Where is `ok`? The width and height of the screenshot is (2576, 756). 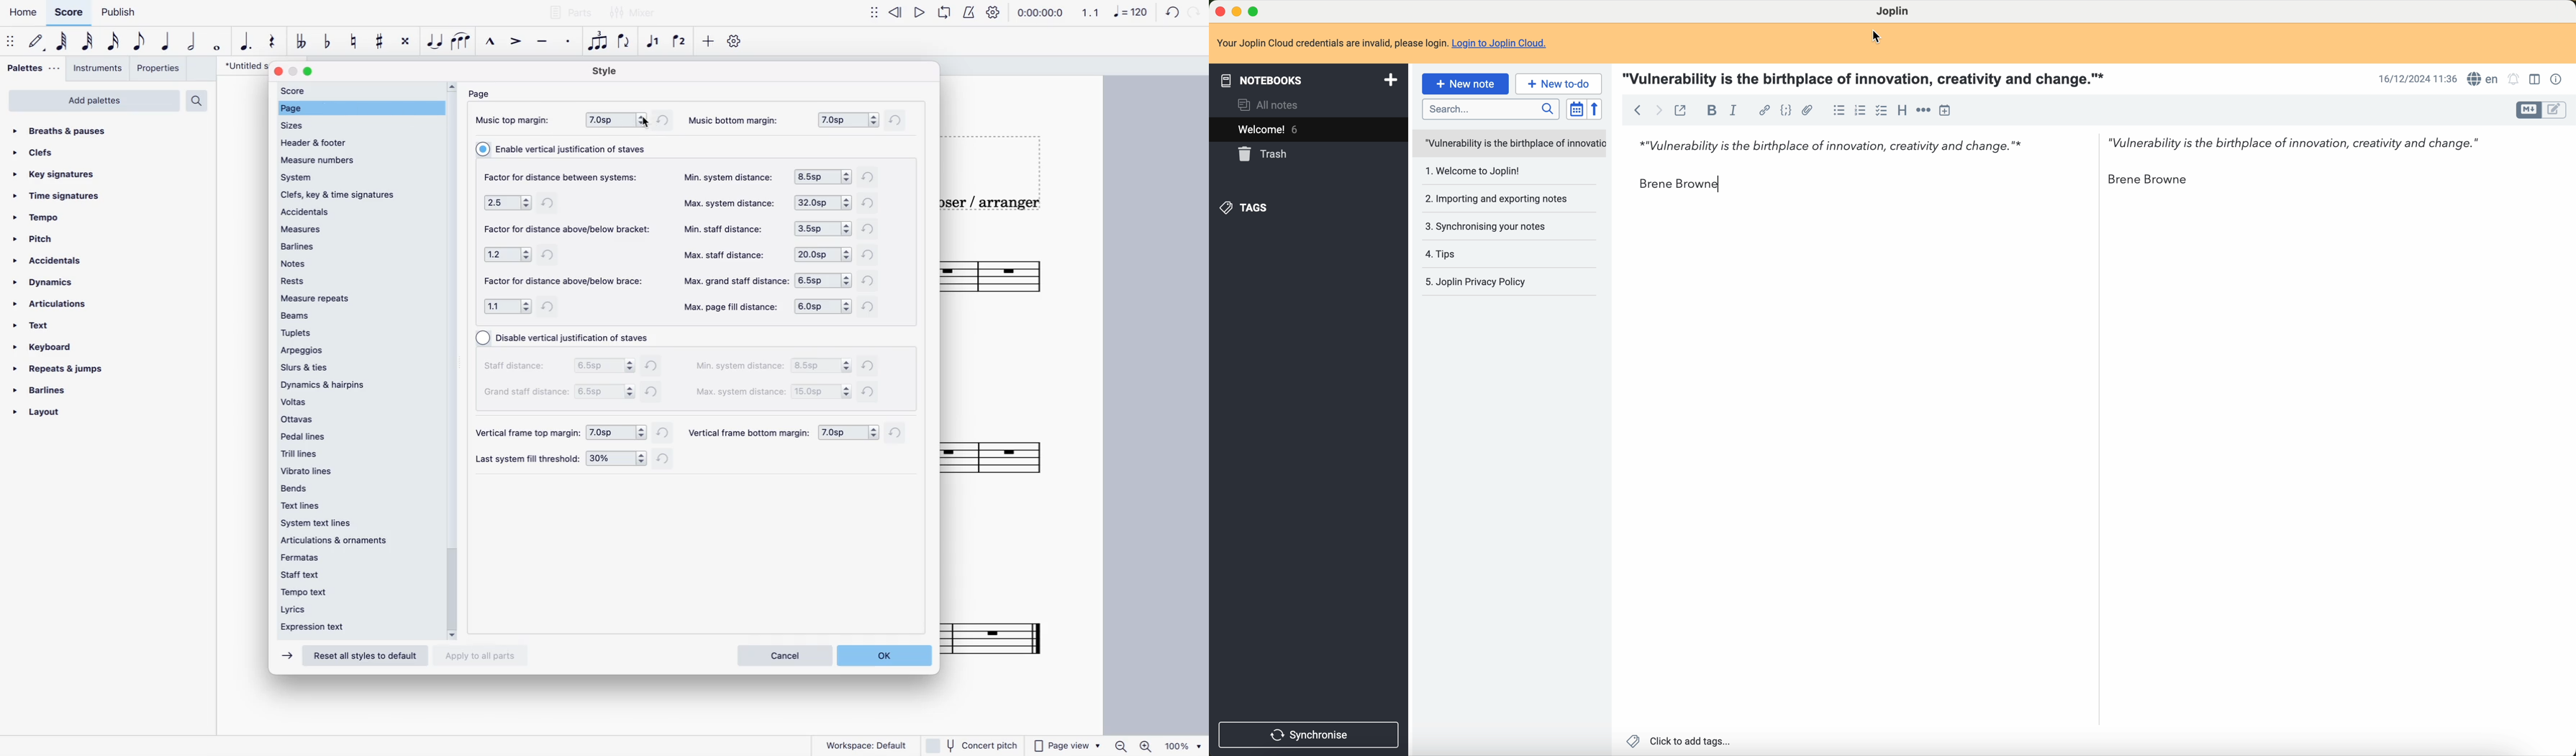
ok is located at coordinates (889, 655).